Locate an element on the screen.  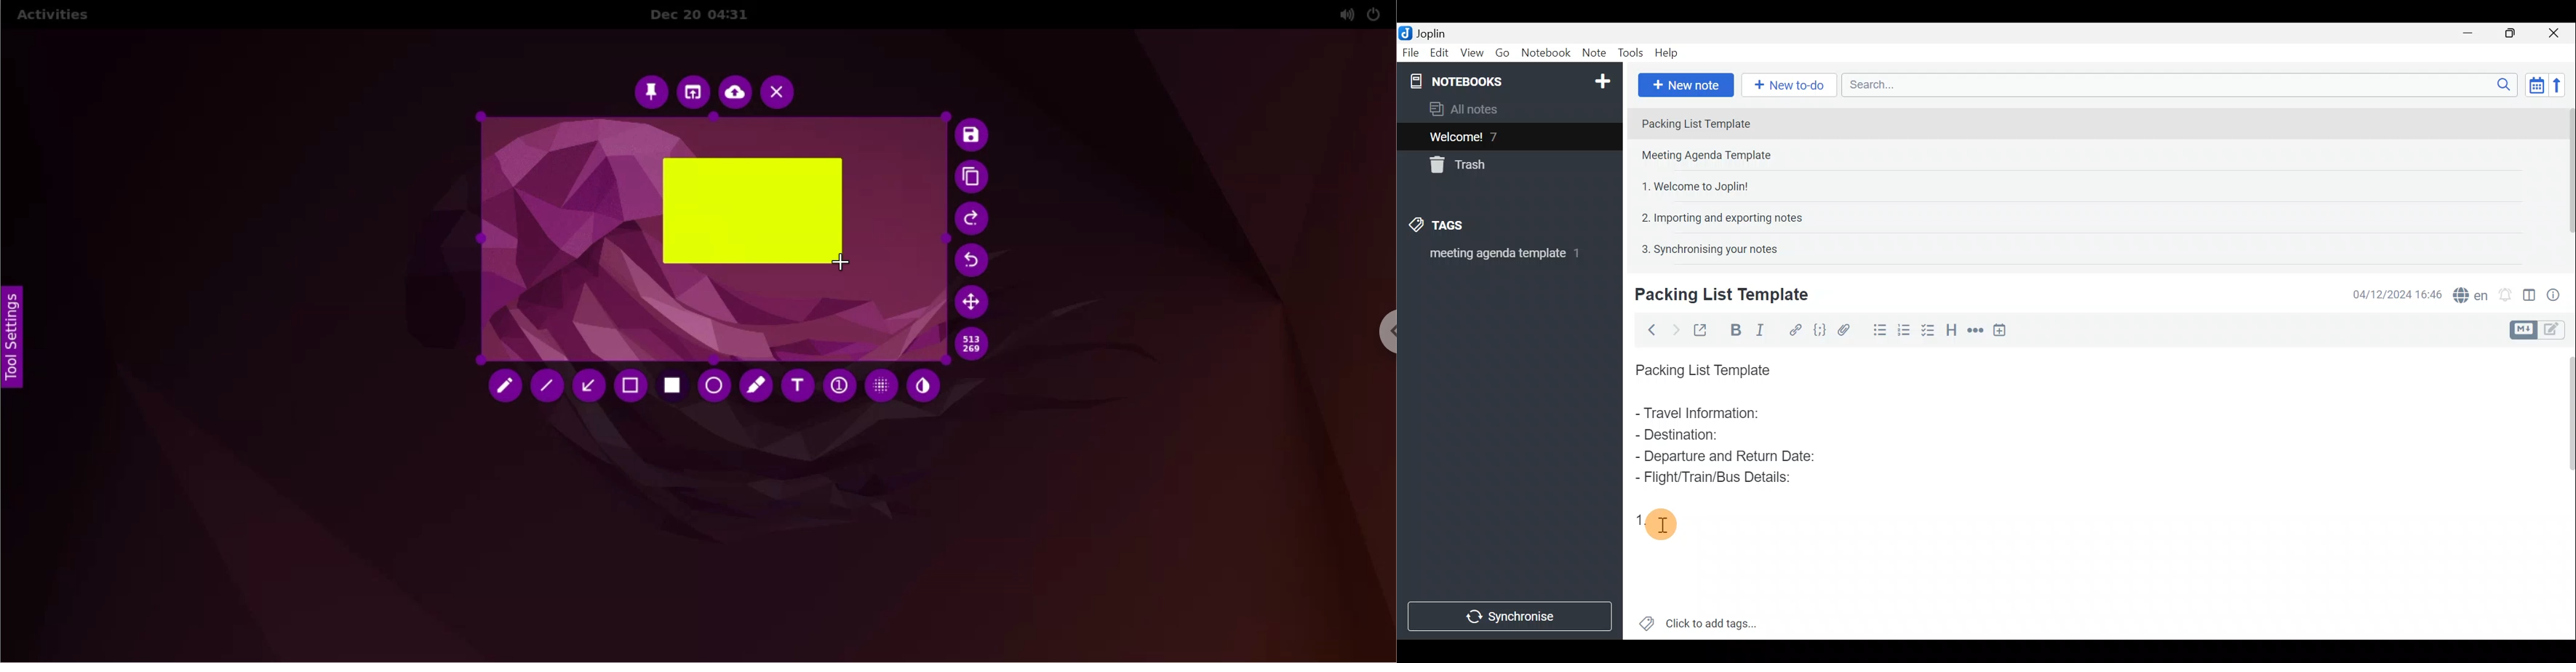
Note 4 is located at coordinates (1716, 215).